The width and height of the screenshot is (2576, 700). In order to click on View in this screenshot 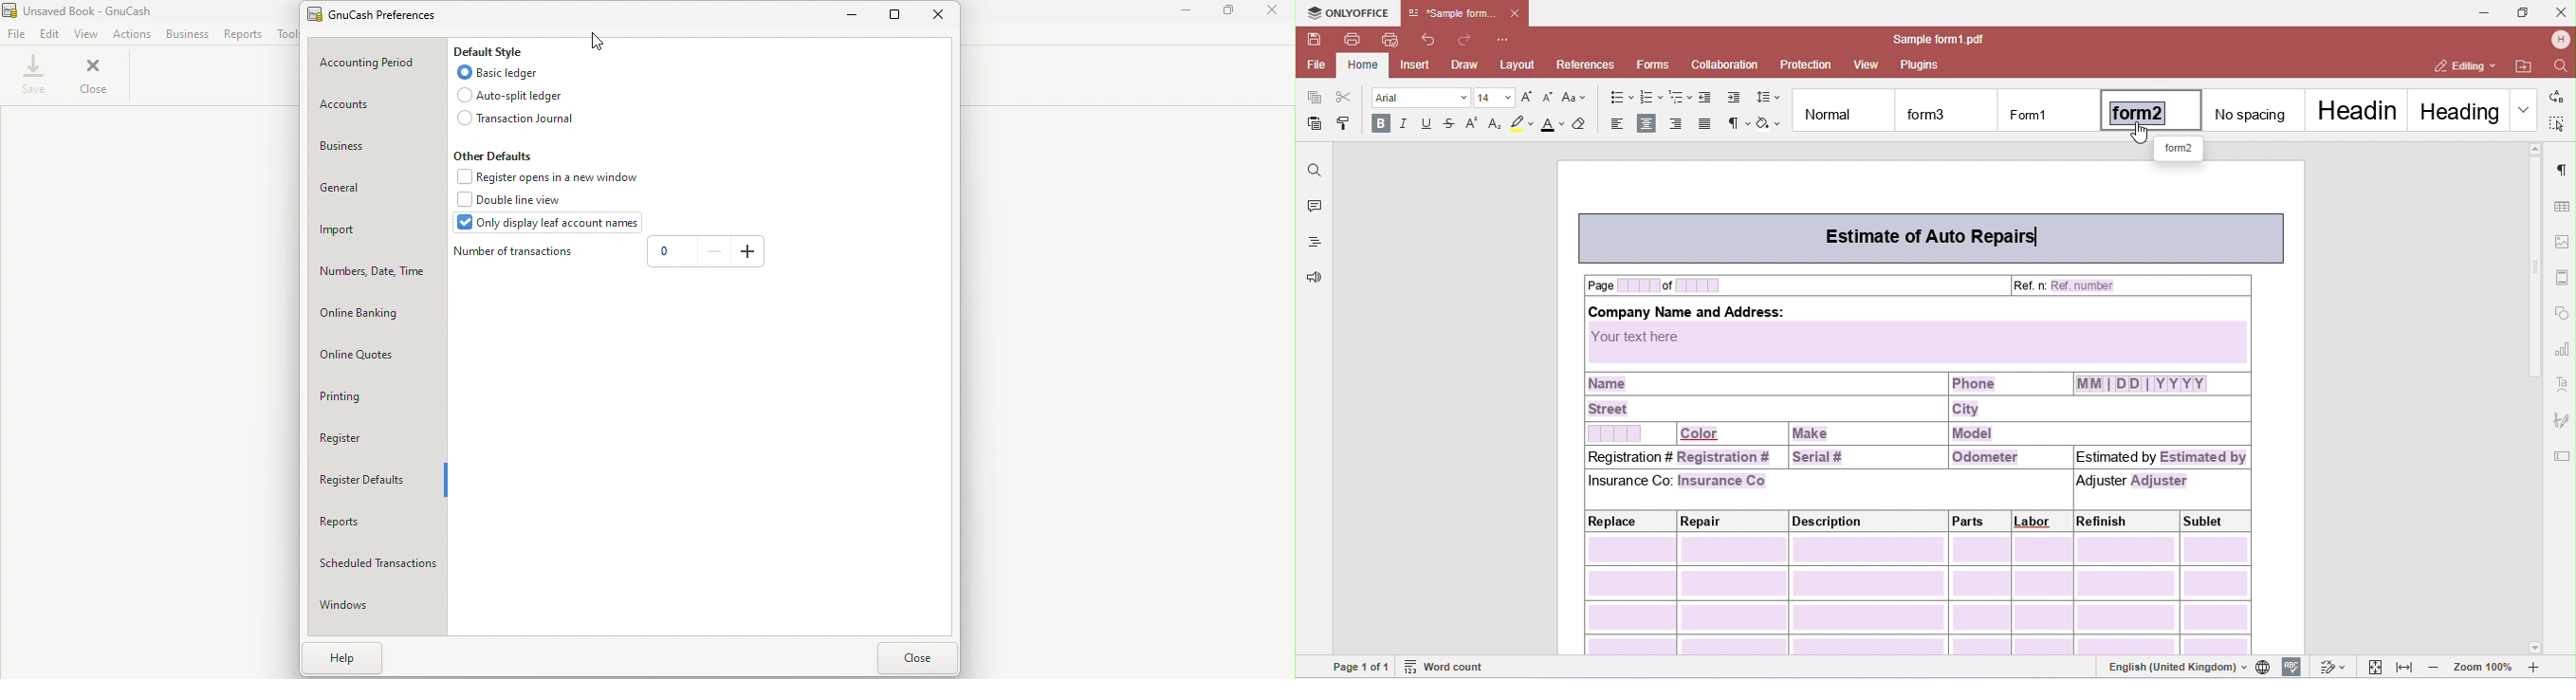, I will do `click(88, 34)`.